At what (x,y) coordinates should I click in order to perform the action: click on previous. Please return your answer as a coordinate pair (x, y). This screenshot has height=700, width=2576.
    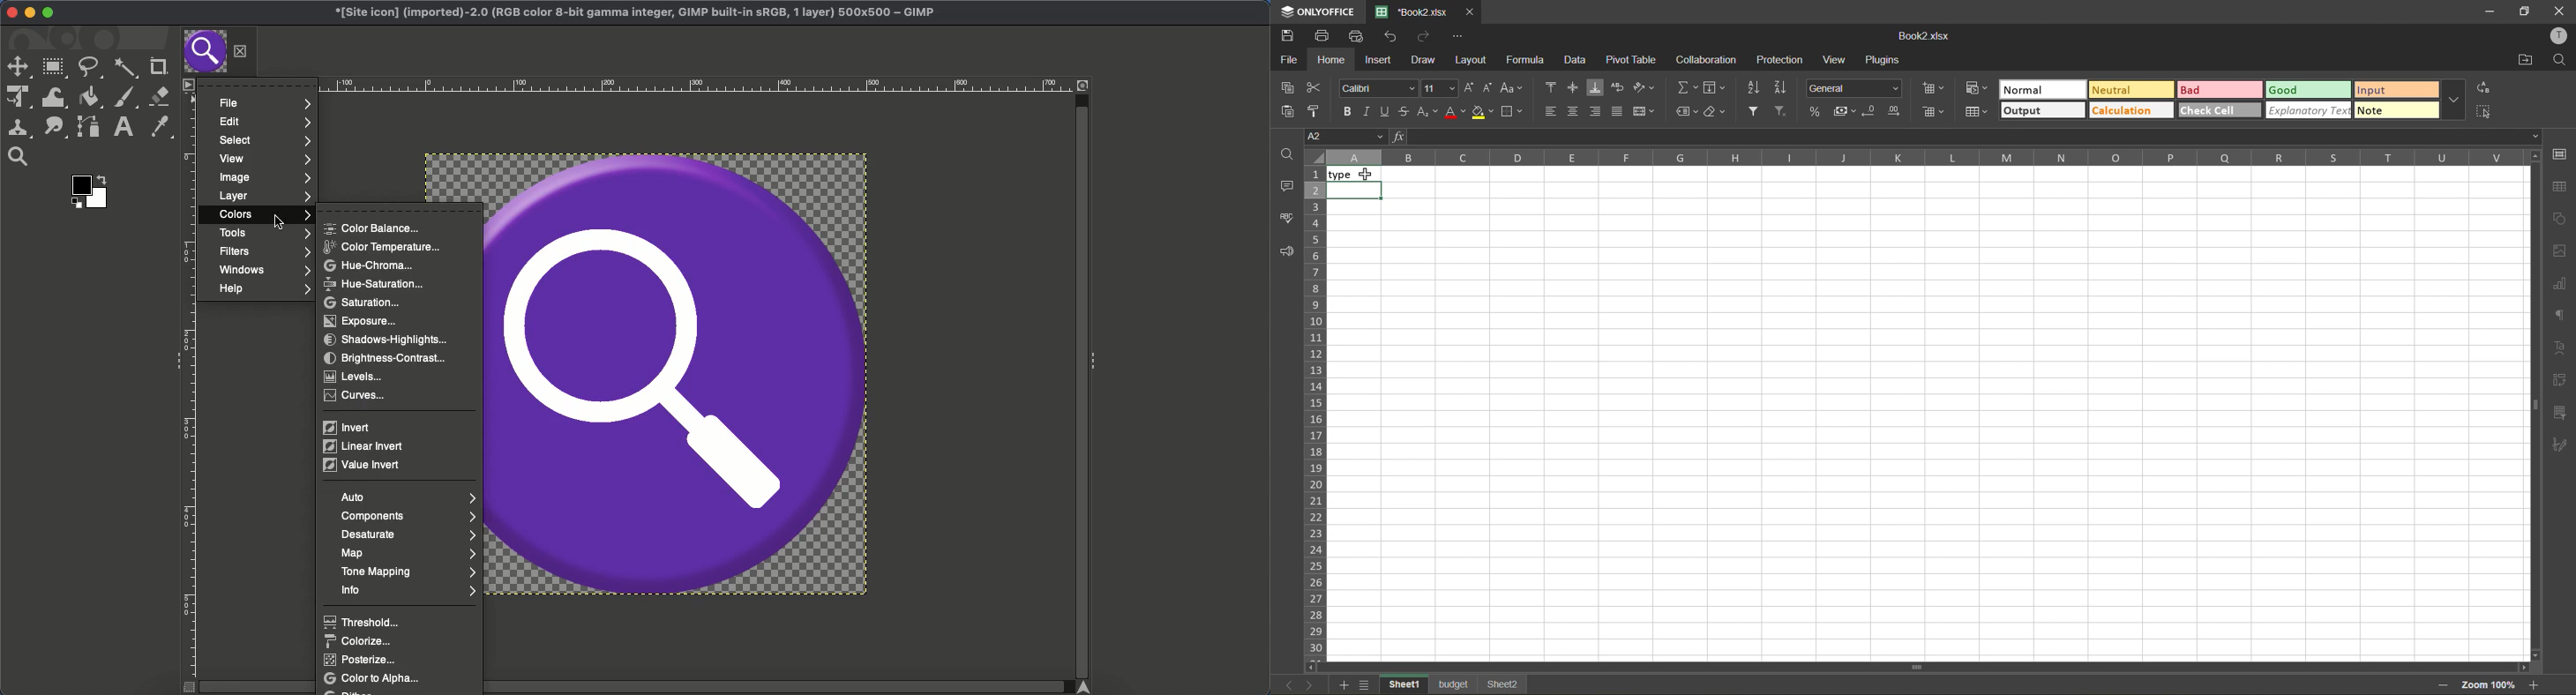
    Looking at the image, I should click on (1284, 687).